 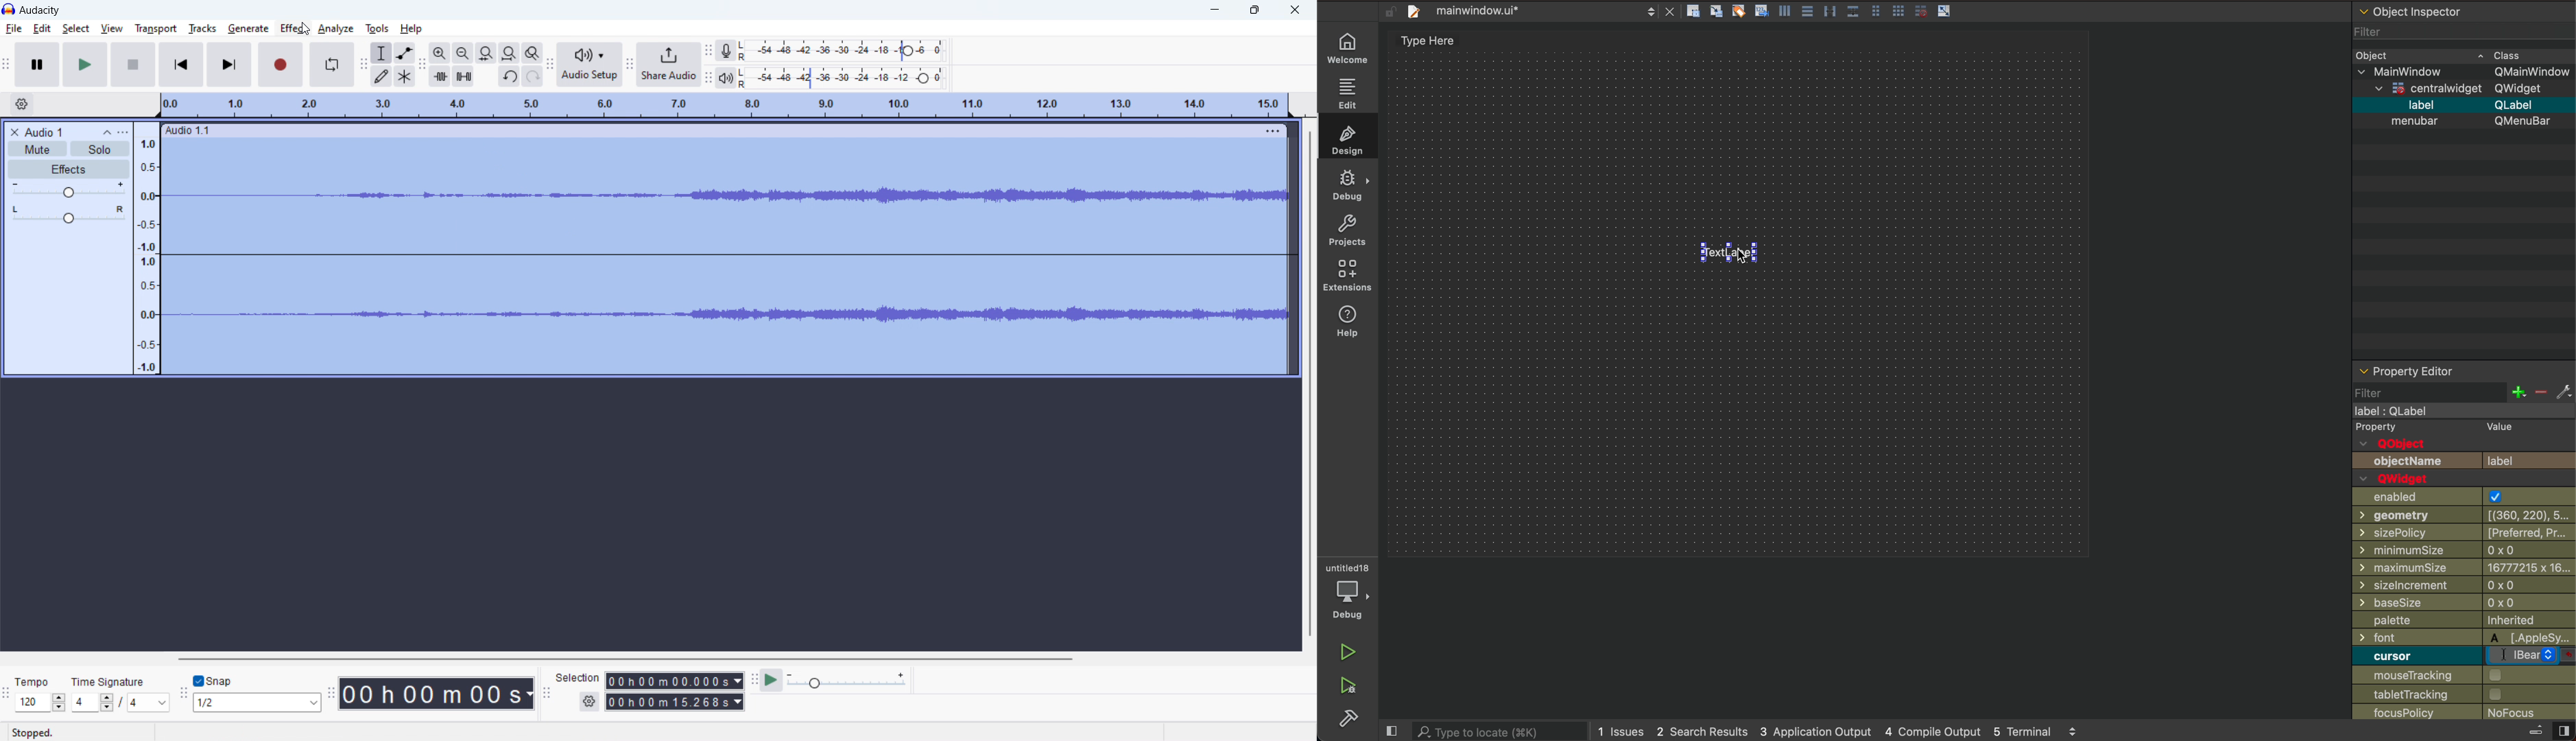 What do you see at coordinates (1825, 10) in the screenshot?
I see `layout actions` at bounding box center [1825, 10].